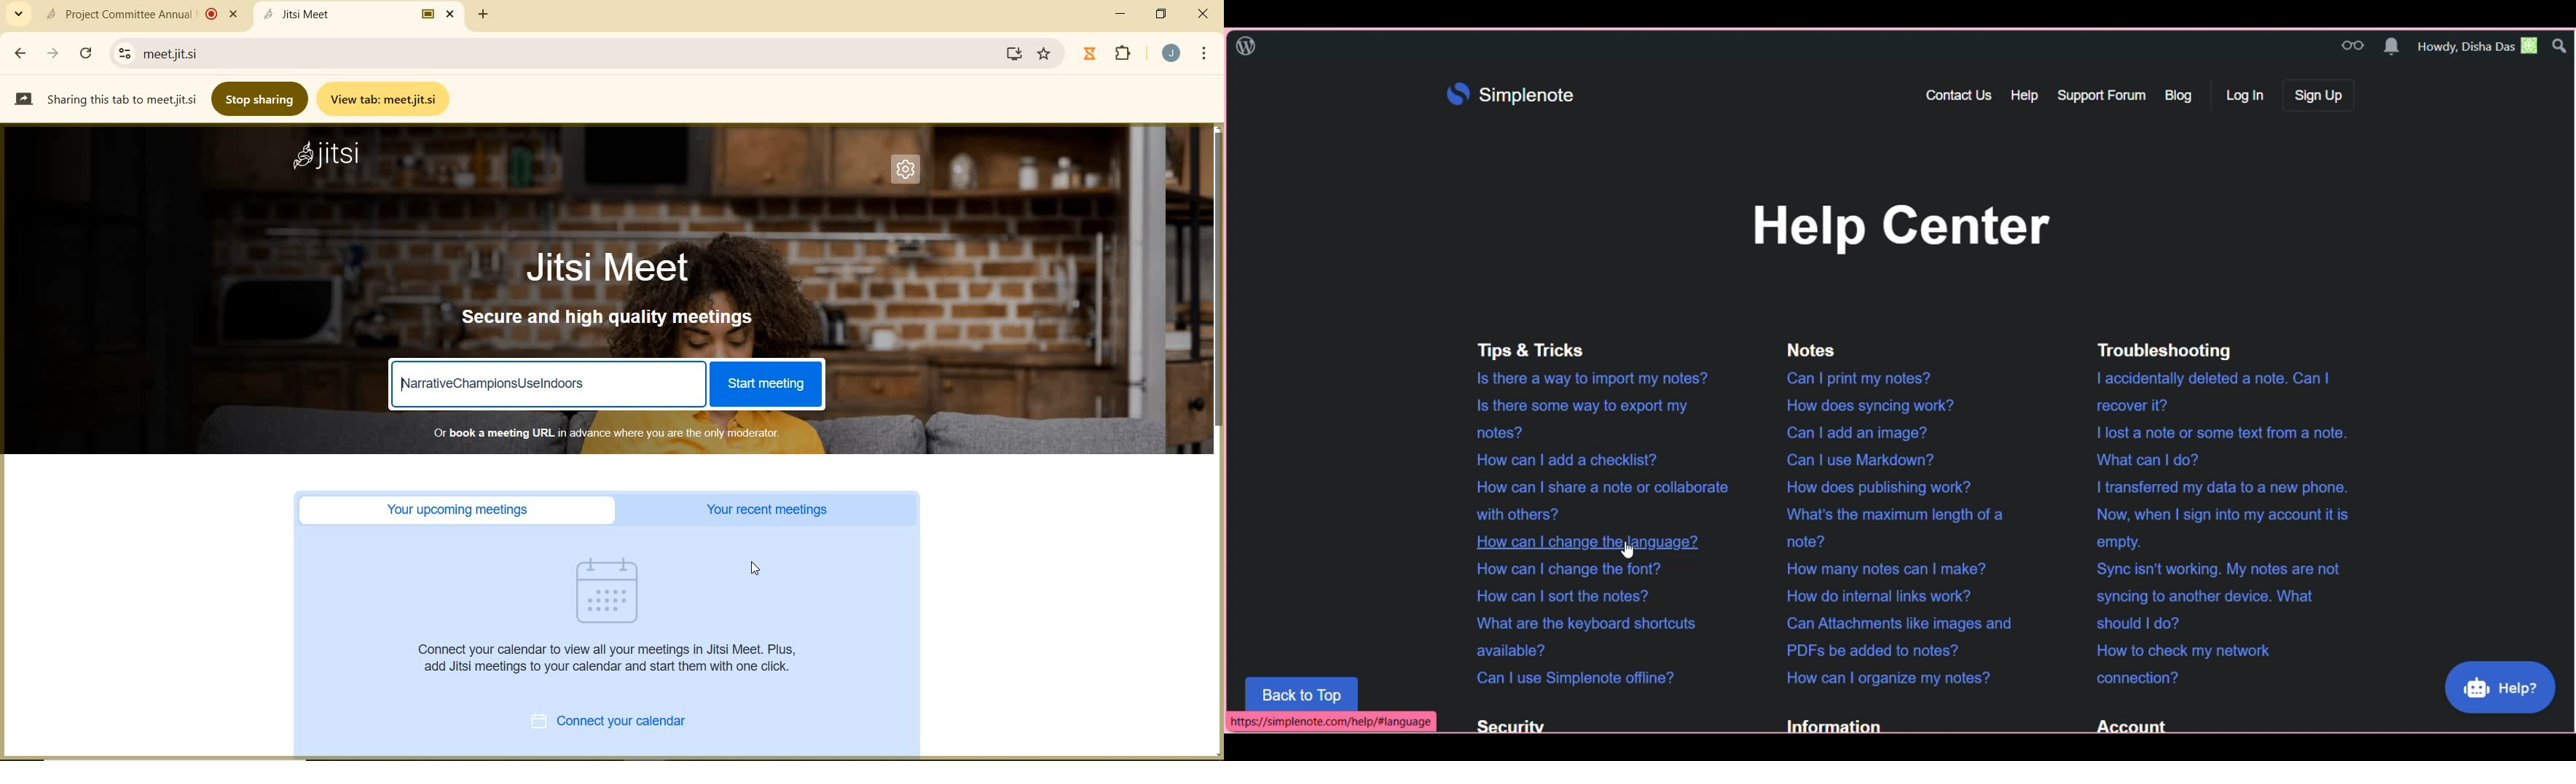 This screenshot has height=784, width=2576. I want to click on Log in, so click(2246, 95).